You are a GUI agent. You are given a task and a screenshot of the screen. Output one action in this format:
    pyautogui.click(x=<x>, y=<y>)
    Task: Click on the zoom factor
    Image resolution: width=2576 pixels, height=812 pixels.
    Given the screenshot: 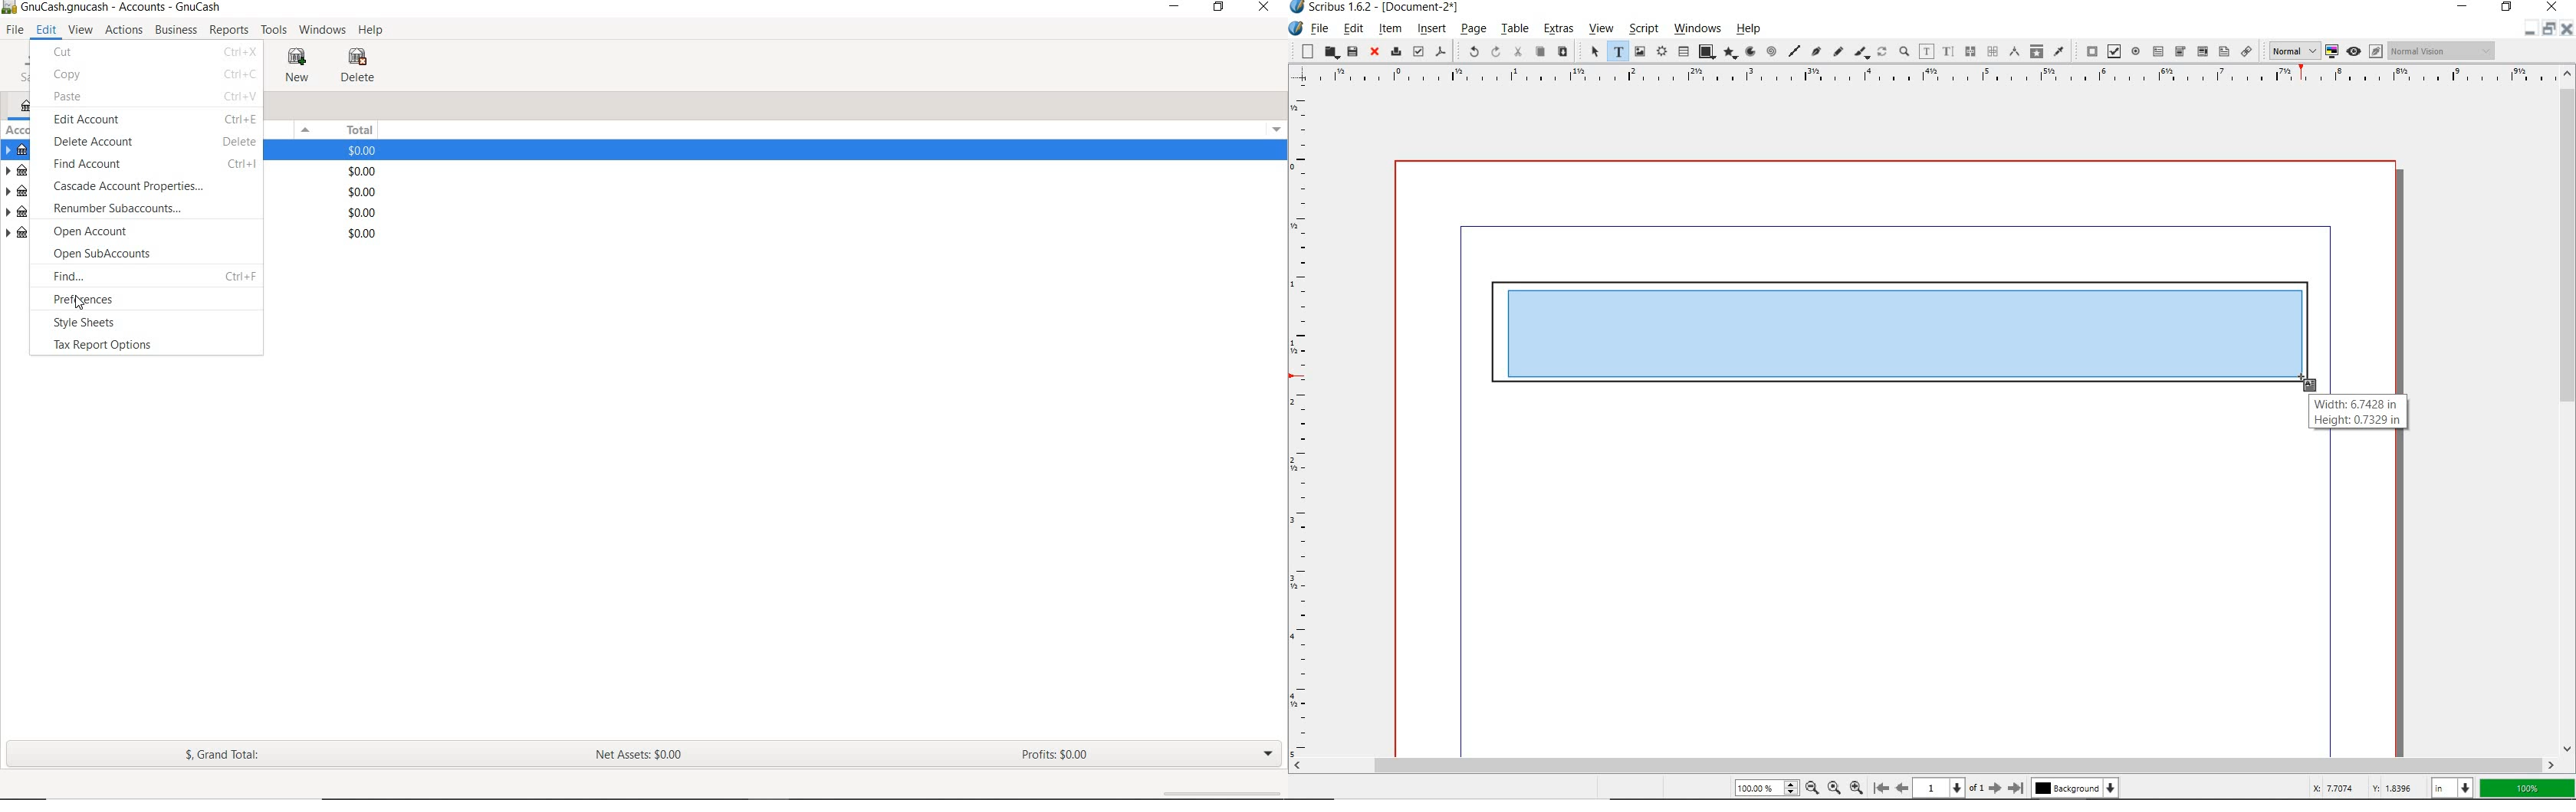 What is the action you would take?
    pyautogui.click(x=2527, y=789)
    